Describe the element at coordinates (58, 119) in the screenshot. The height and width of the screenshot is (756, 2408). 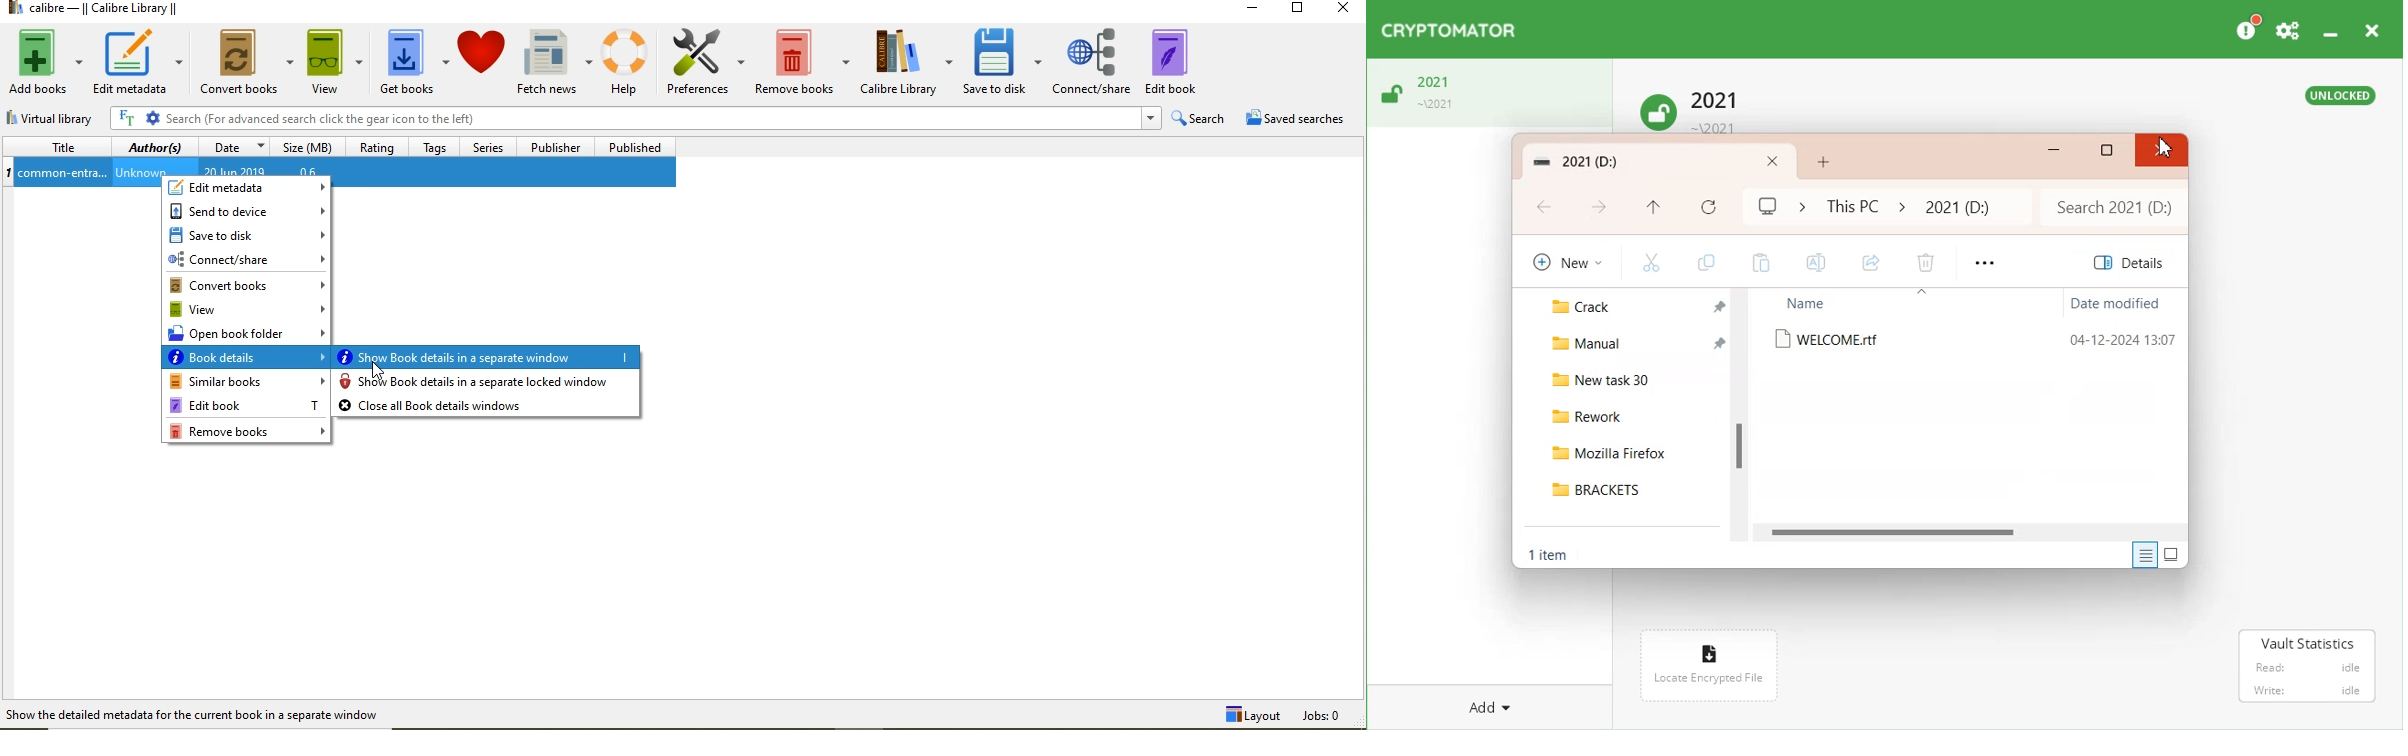
I see `virtual library` at that location.